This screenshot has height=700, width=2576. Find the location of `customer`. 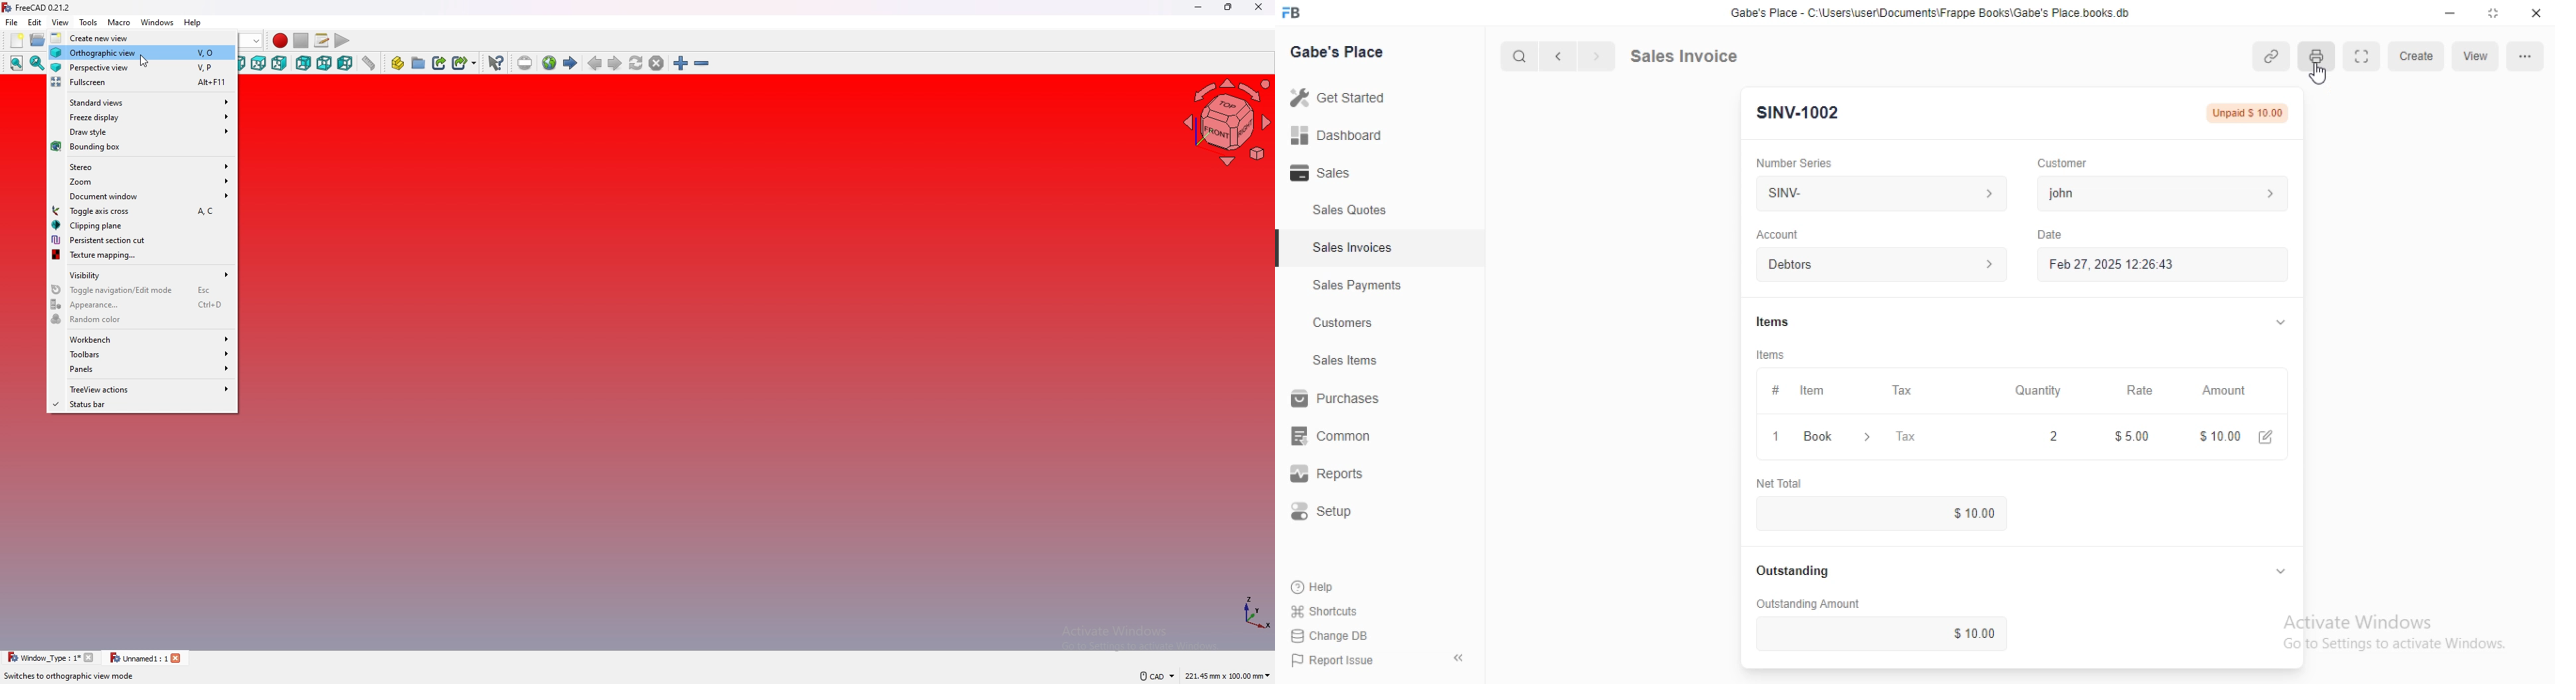

customer is located at coordinates (2062, 163).